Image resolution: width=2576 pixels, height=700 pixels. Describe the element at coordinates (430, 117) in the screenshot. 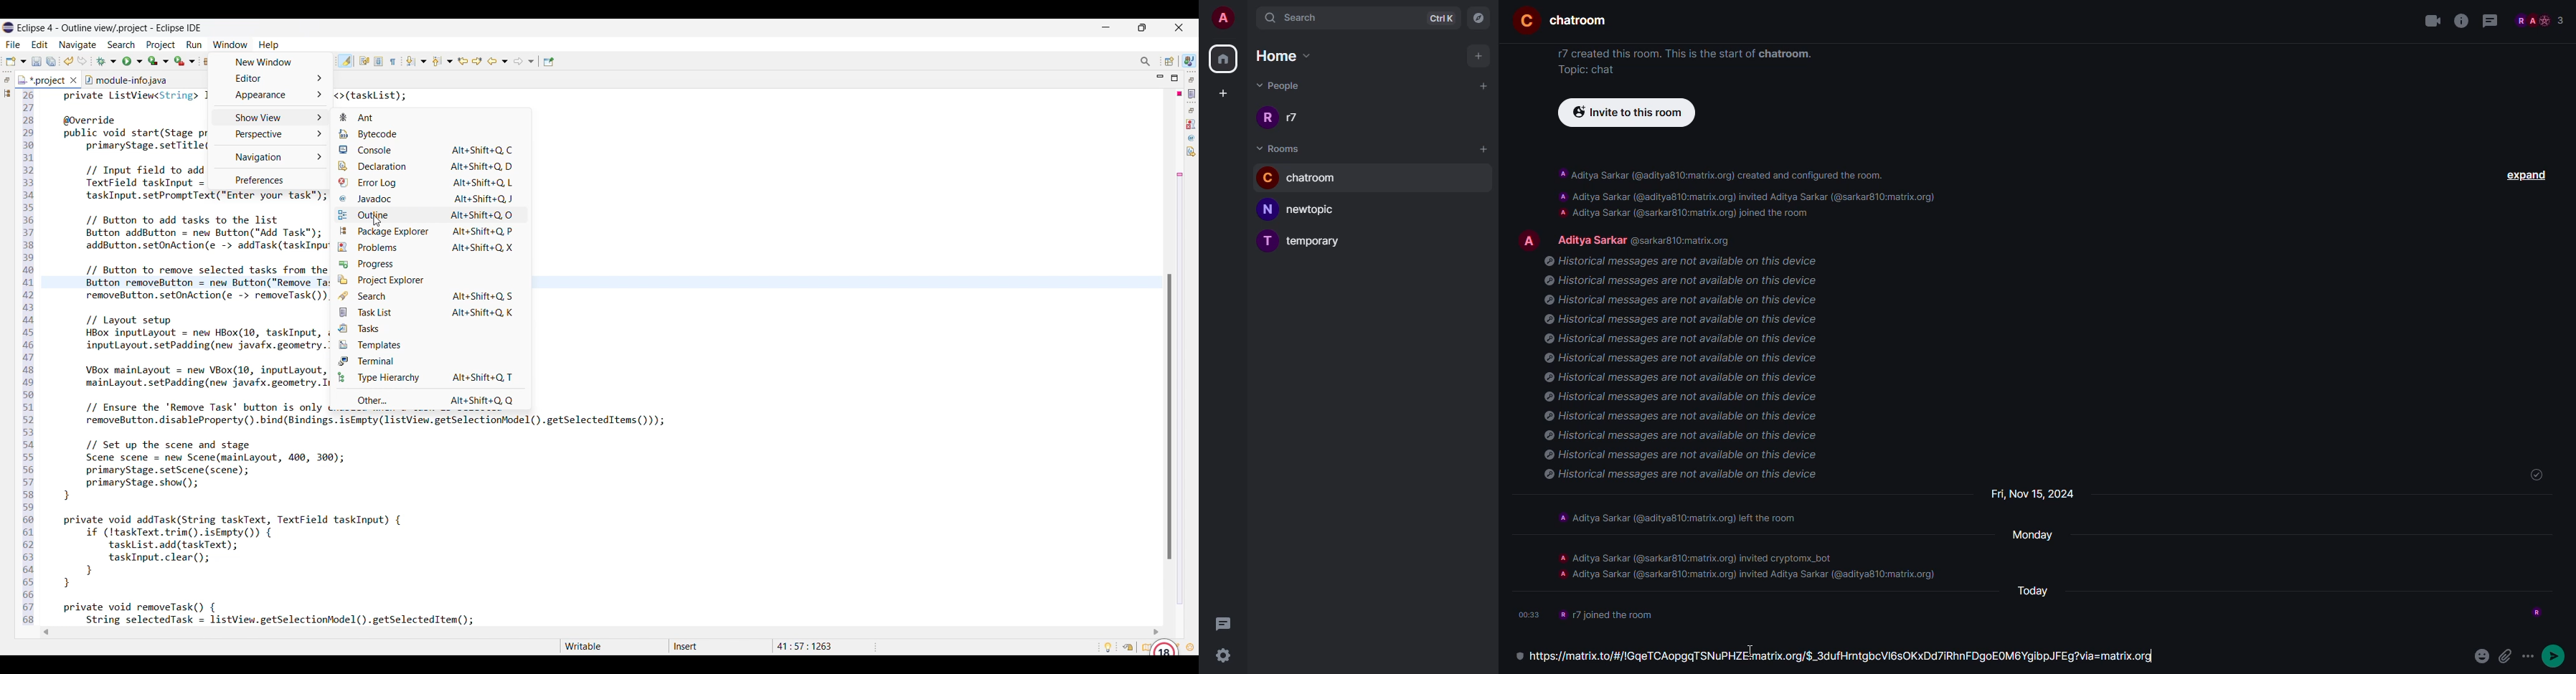

I see `Ant` at that location.